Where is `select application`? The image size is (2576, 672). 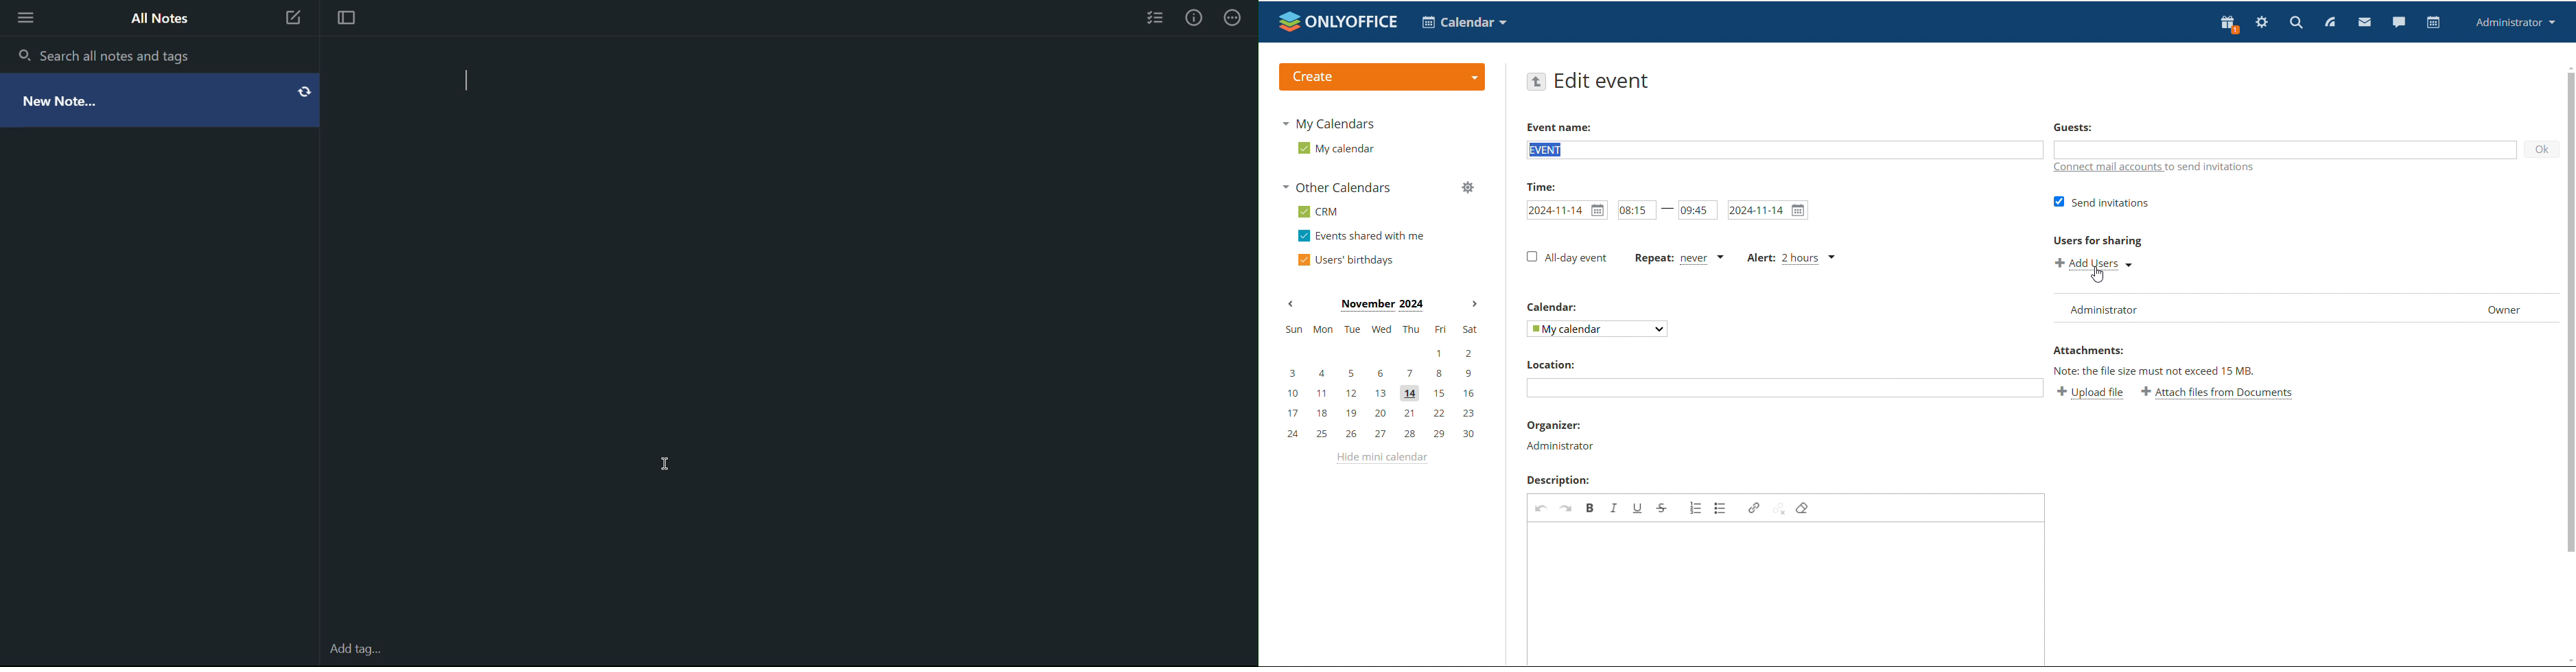 select application is located at coordinates (1463, 23).